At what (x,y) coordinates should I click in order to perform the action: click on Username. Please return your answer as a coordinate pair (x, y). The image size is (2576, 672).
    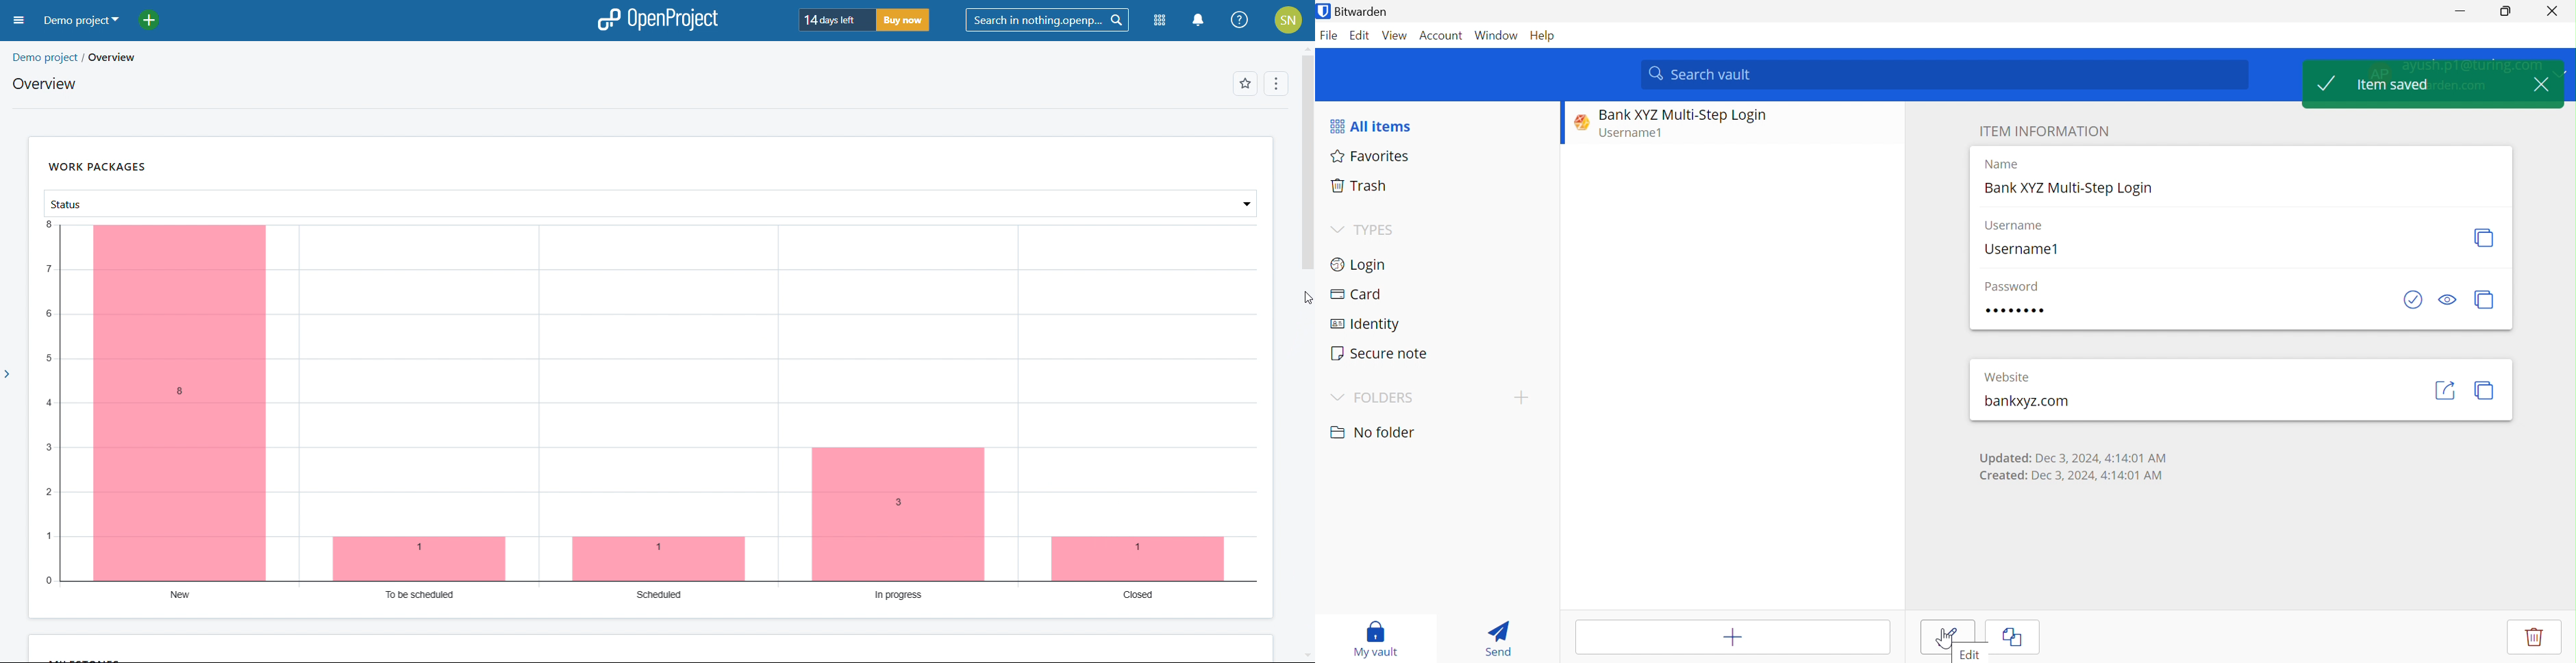
    Looking at the image, I should click on (2008, 226).